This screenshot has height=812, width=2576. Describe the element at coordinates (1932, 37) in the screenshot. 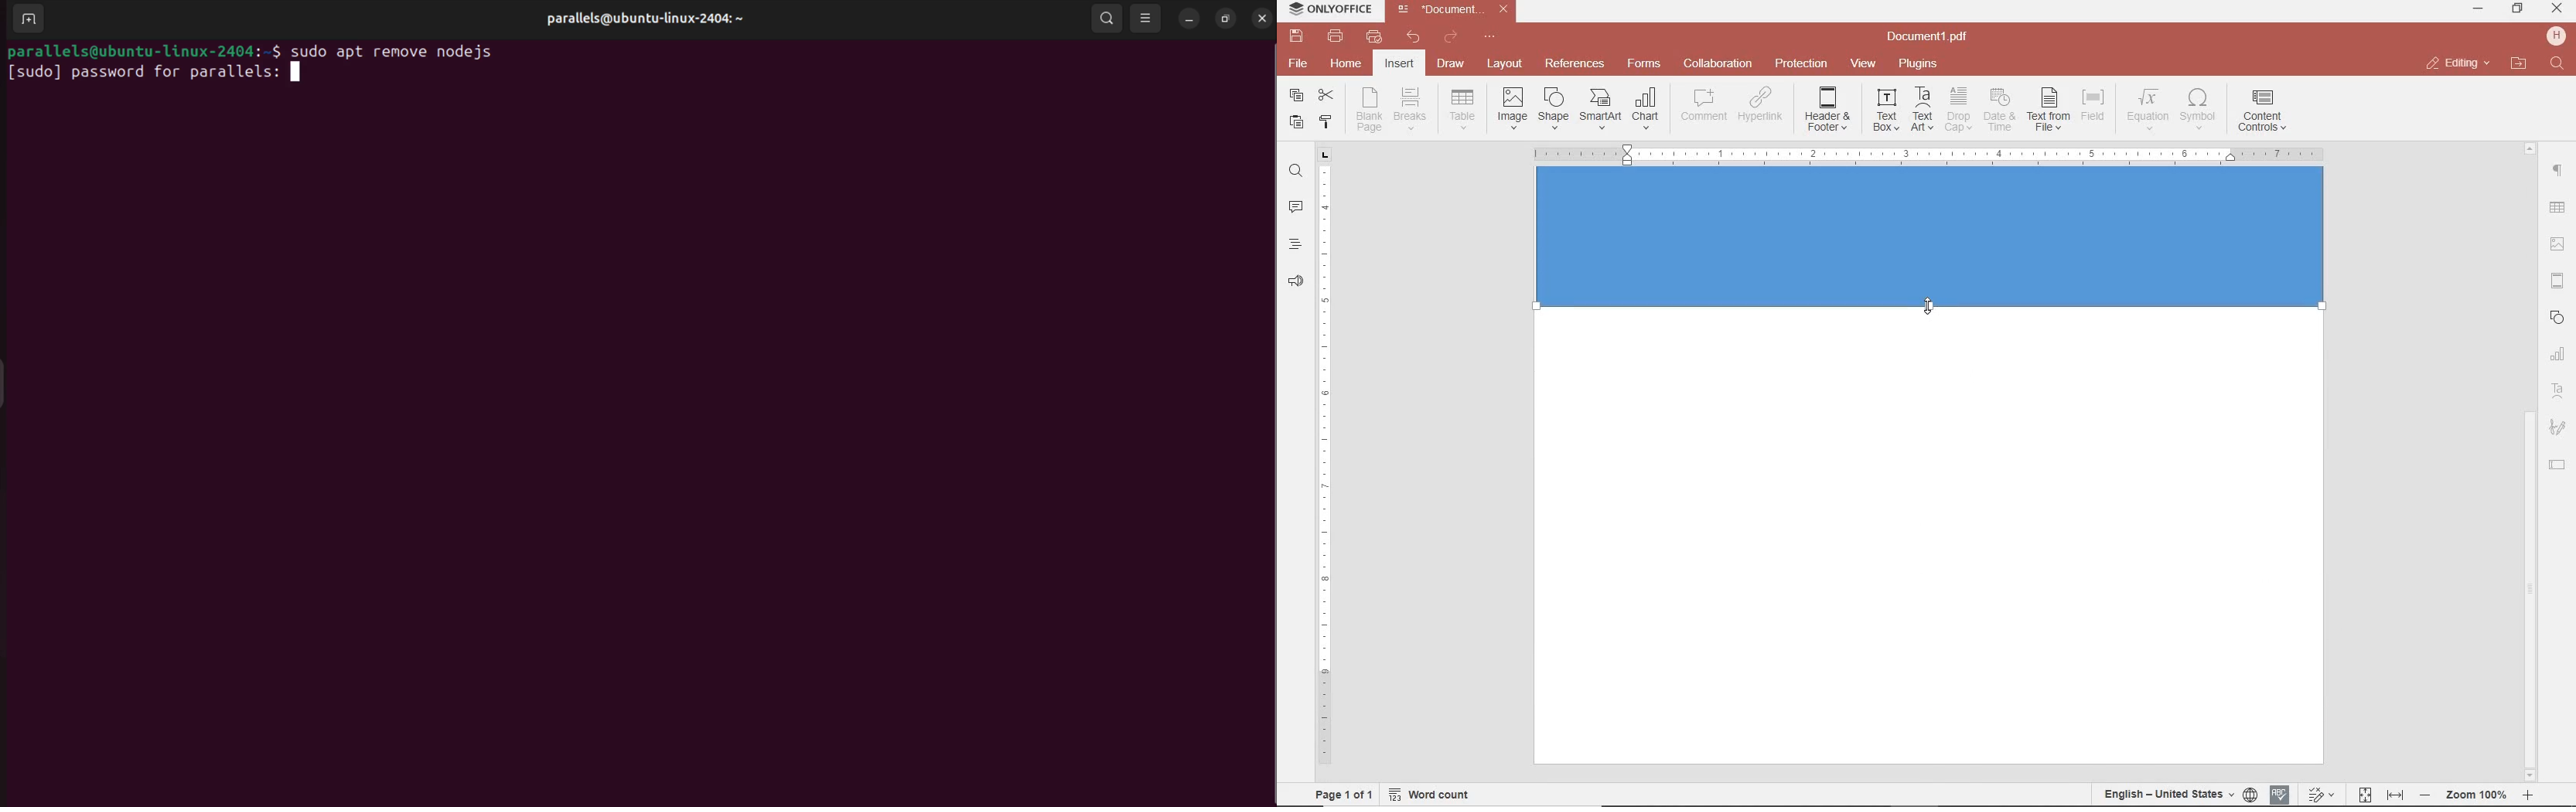

I see `file name` at that location.